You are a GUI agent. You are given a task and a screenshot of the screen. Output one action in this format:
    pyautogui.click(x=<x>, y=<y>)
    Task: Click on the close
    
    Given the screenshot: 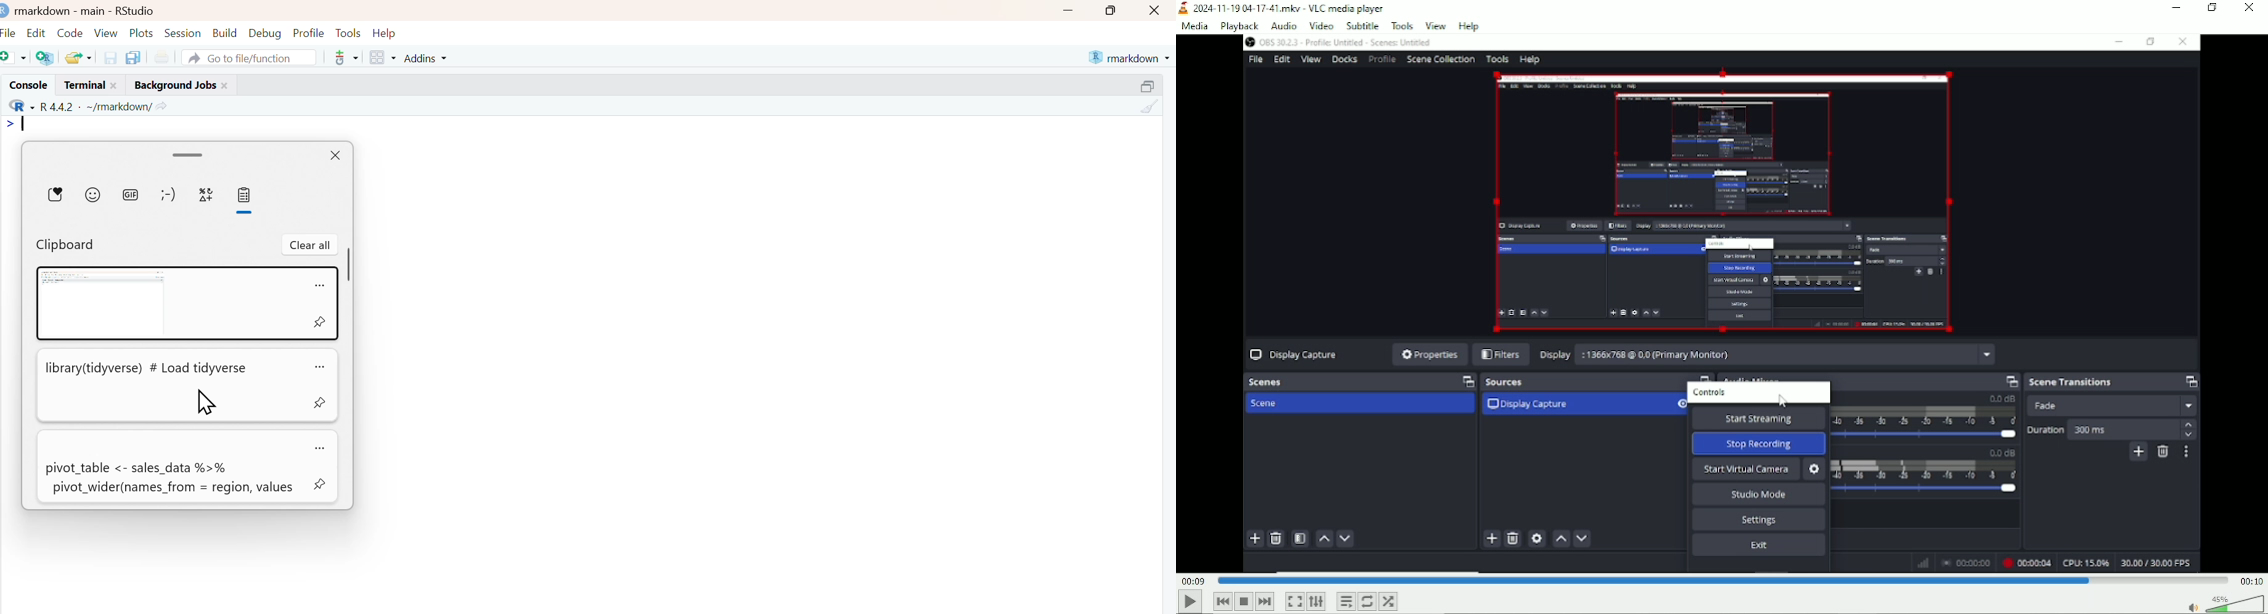 What is the action you would take?
    pyautogui.click(x=117, y=84)
    